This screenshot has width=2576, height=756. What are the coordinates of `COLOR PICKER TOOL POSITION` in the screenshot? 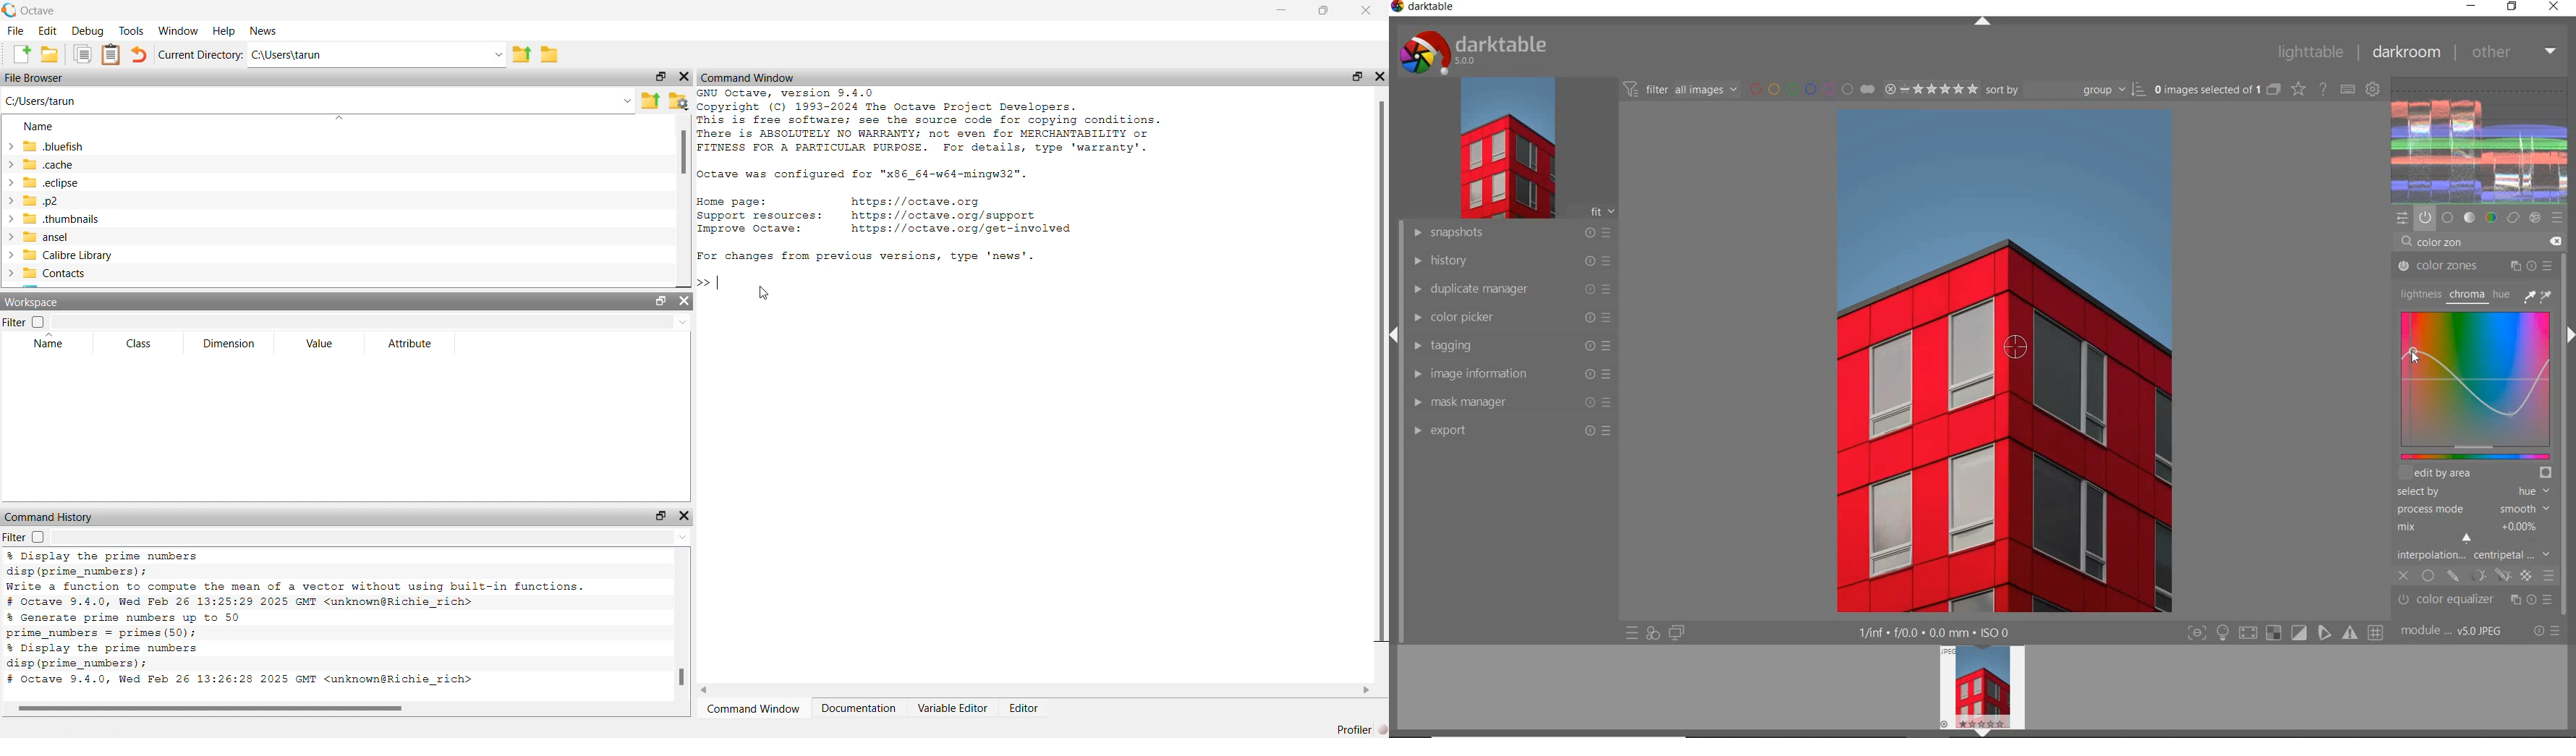 It's located at (2014, 347).